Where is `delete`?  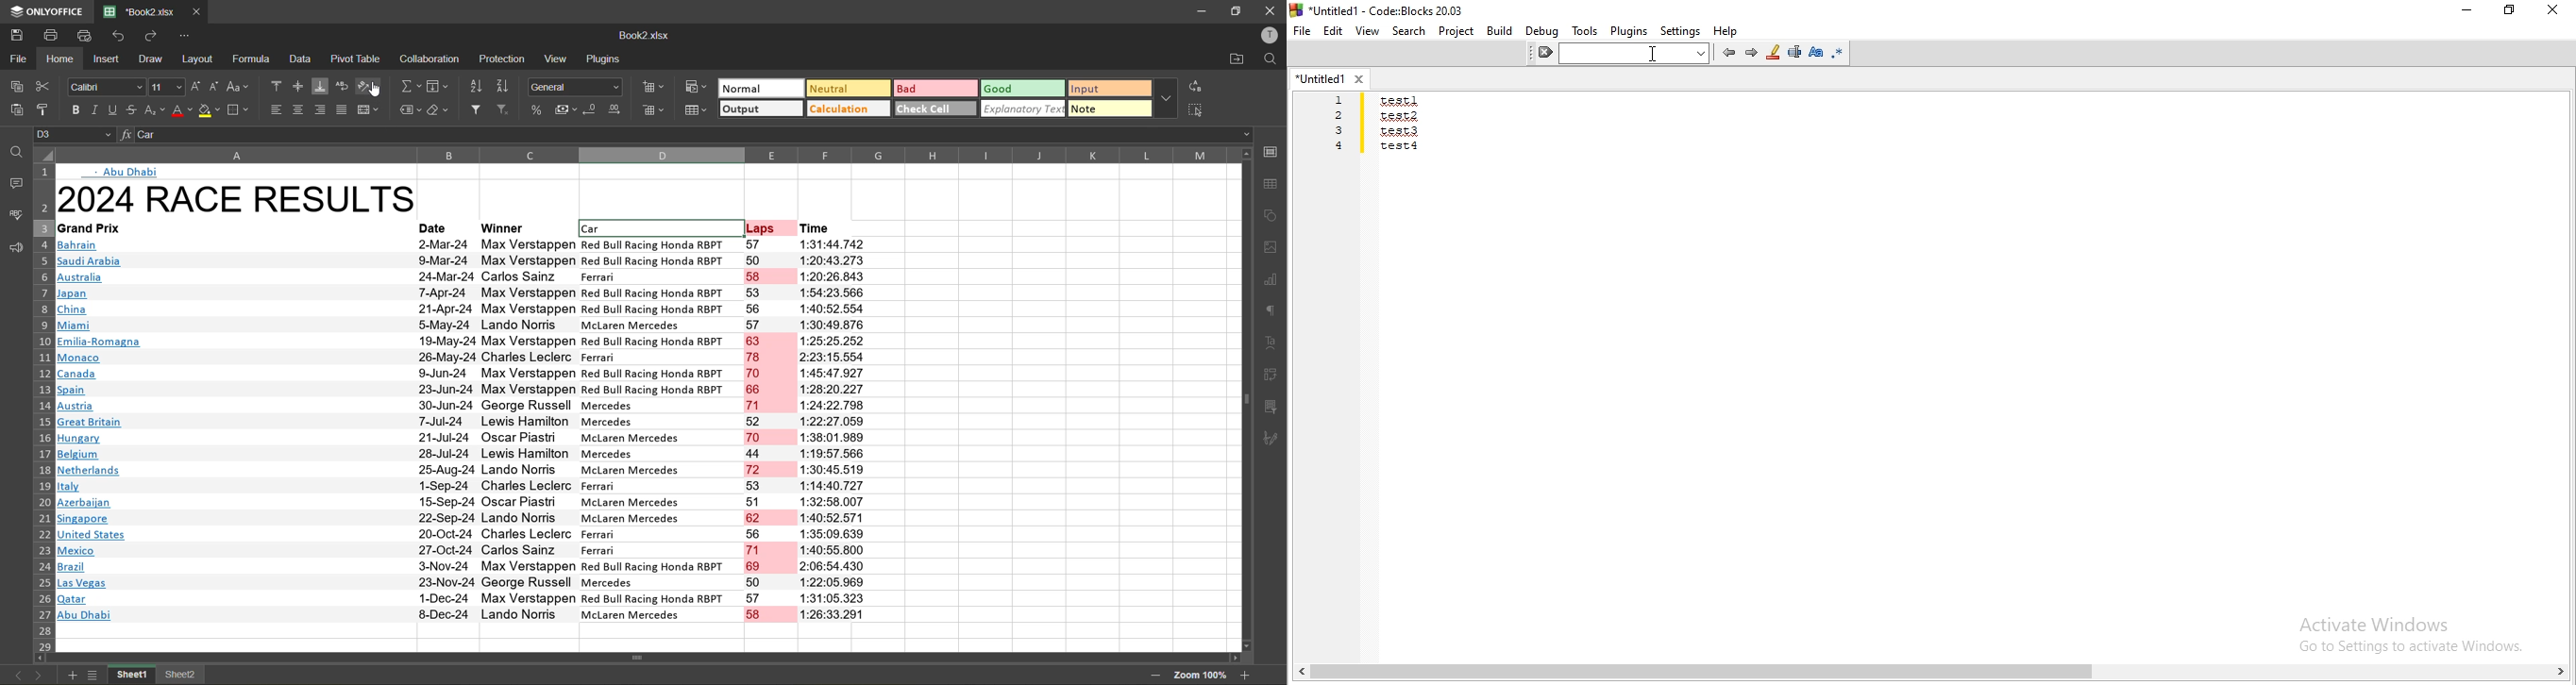
delete is located at coordinates (1546, 54).